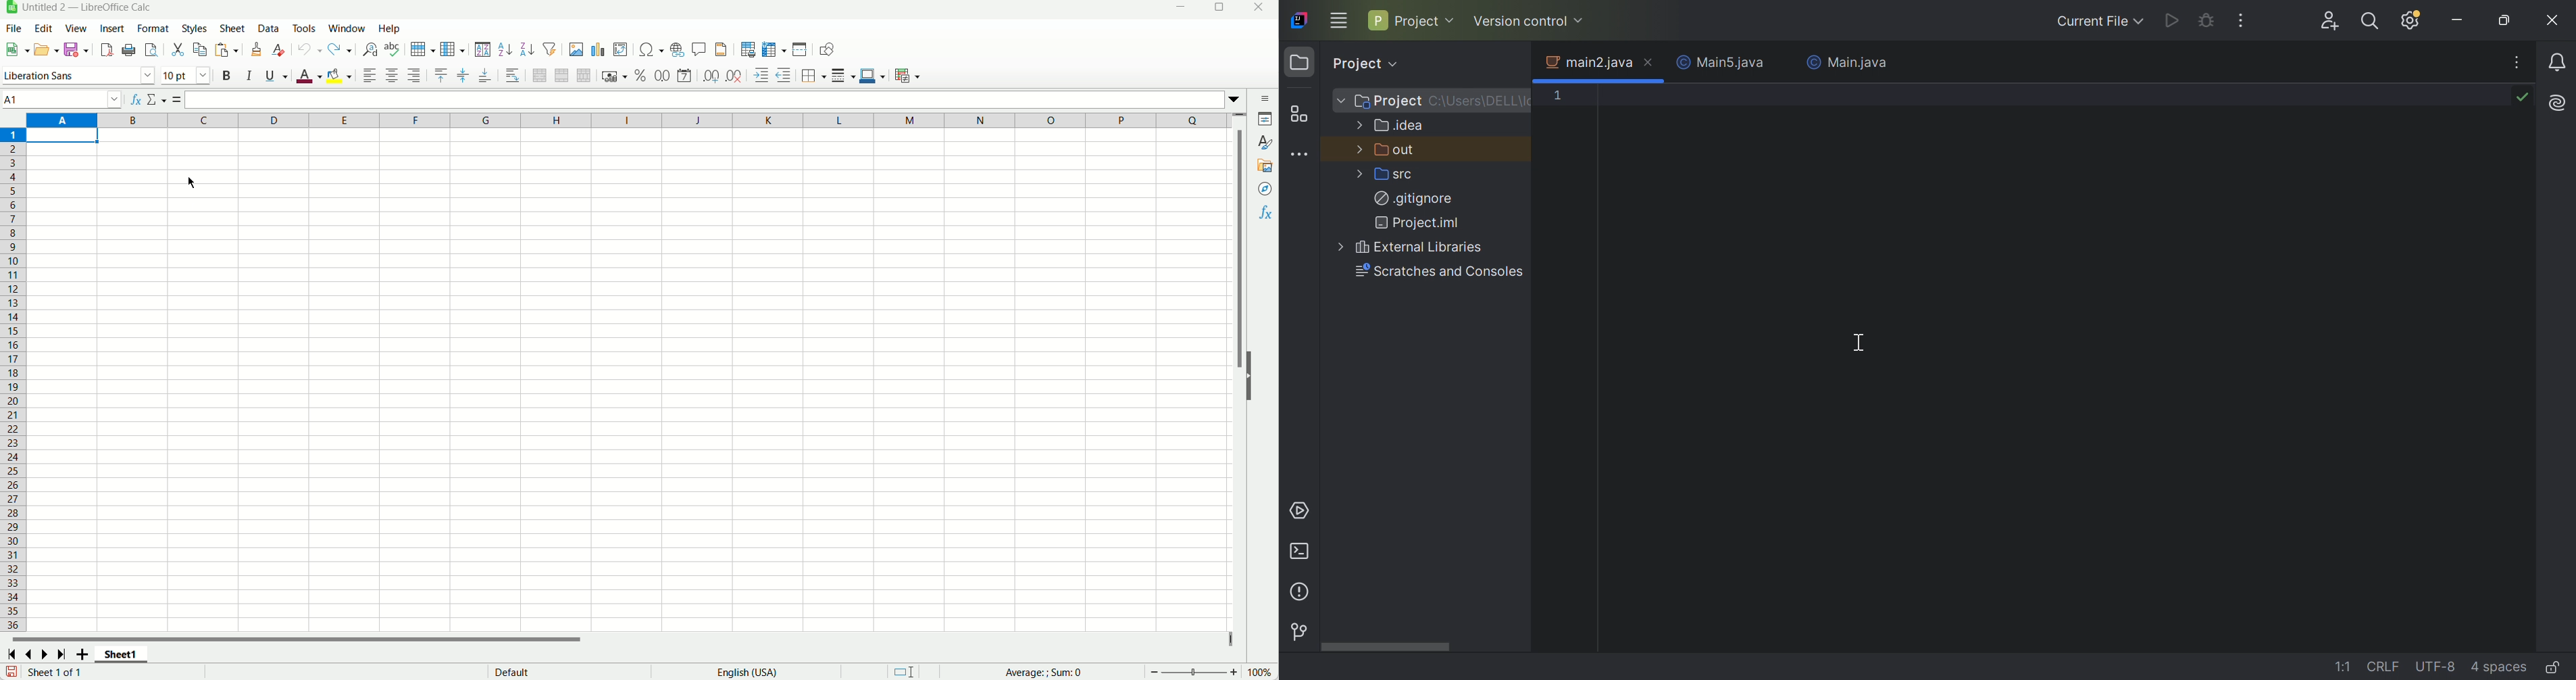 Image resolution: width=2576 pixels, height=700 pixels. What do you see at coordinates (1241, 375) in the screenshot?
I see `Vertical scroll bar` at bounding box center [1241, 375].